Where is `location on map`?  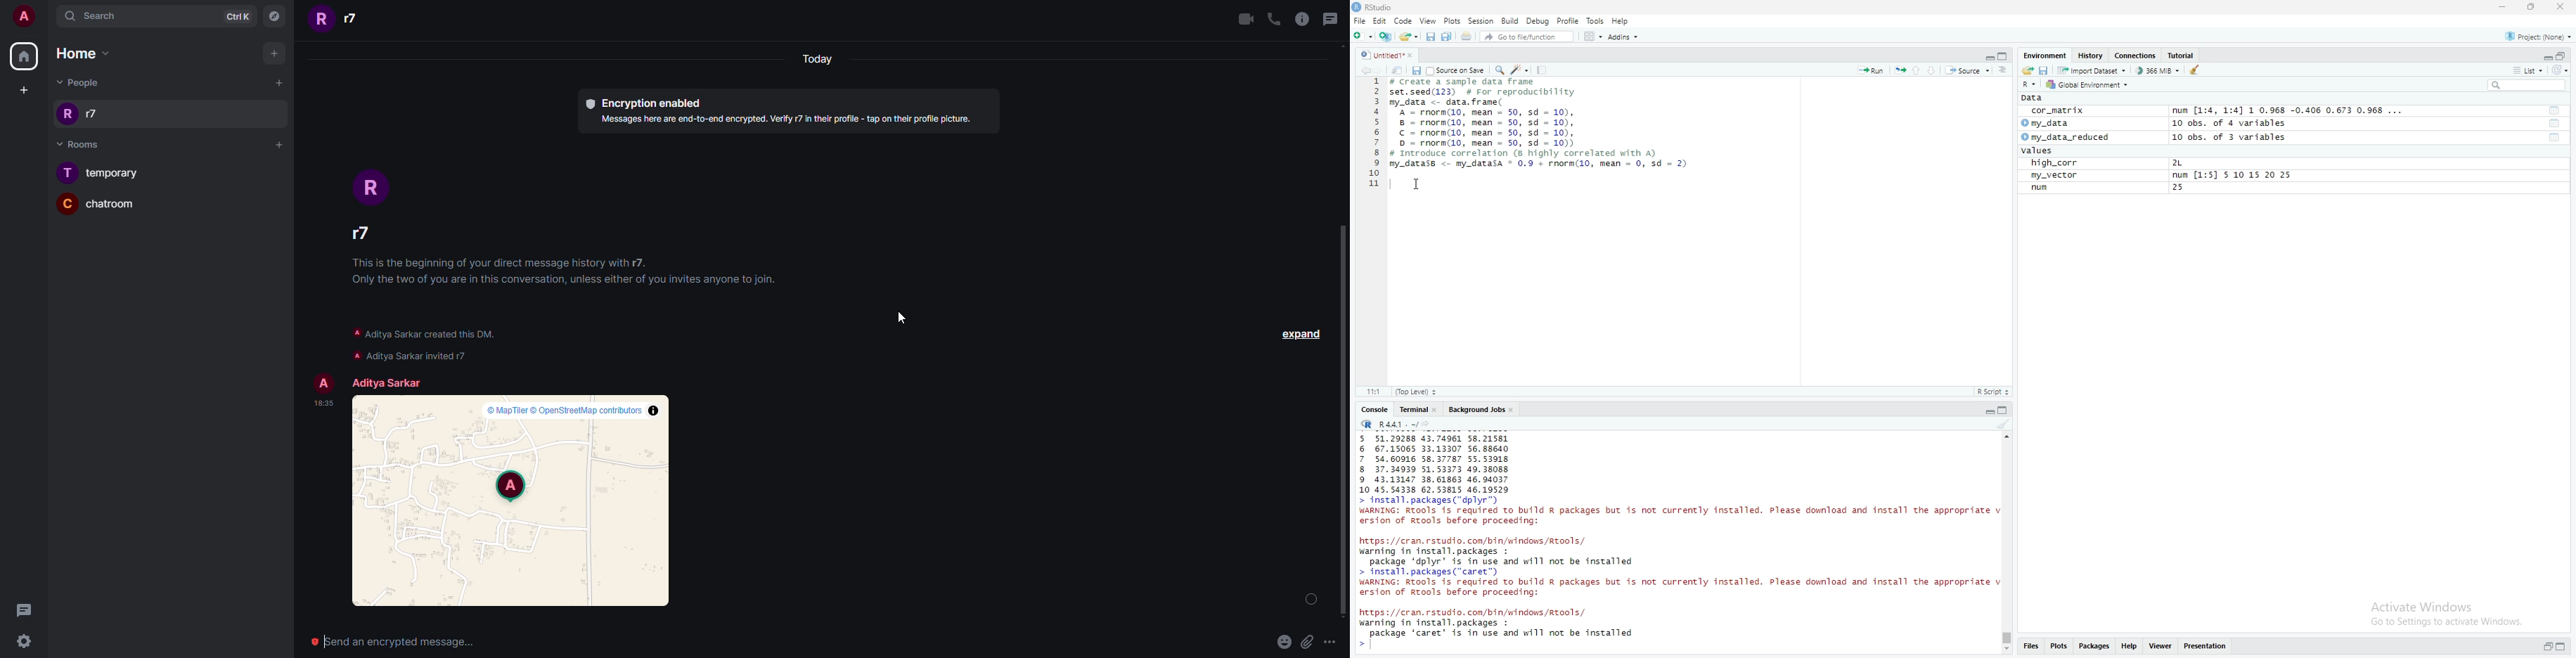 location on map is located at coordinates (504, 486).